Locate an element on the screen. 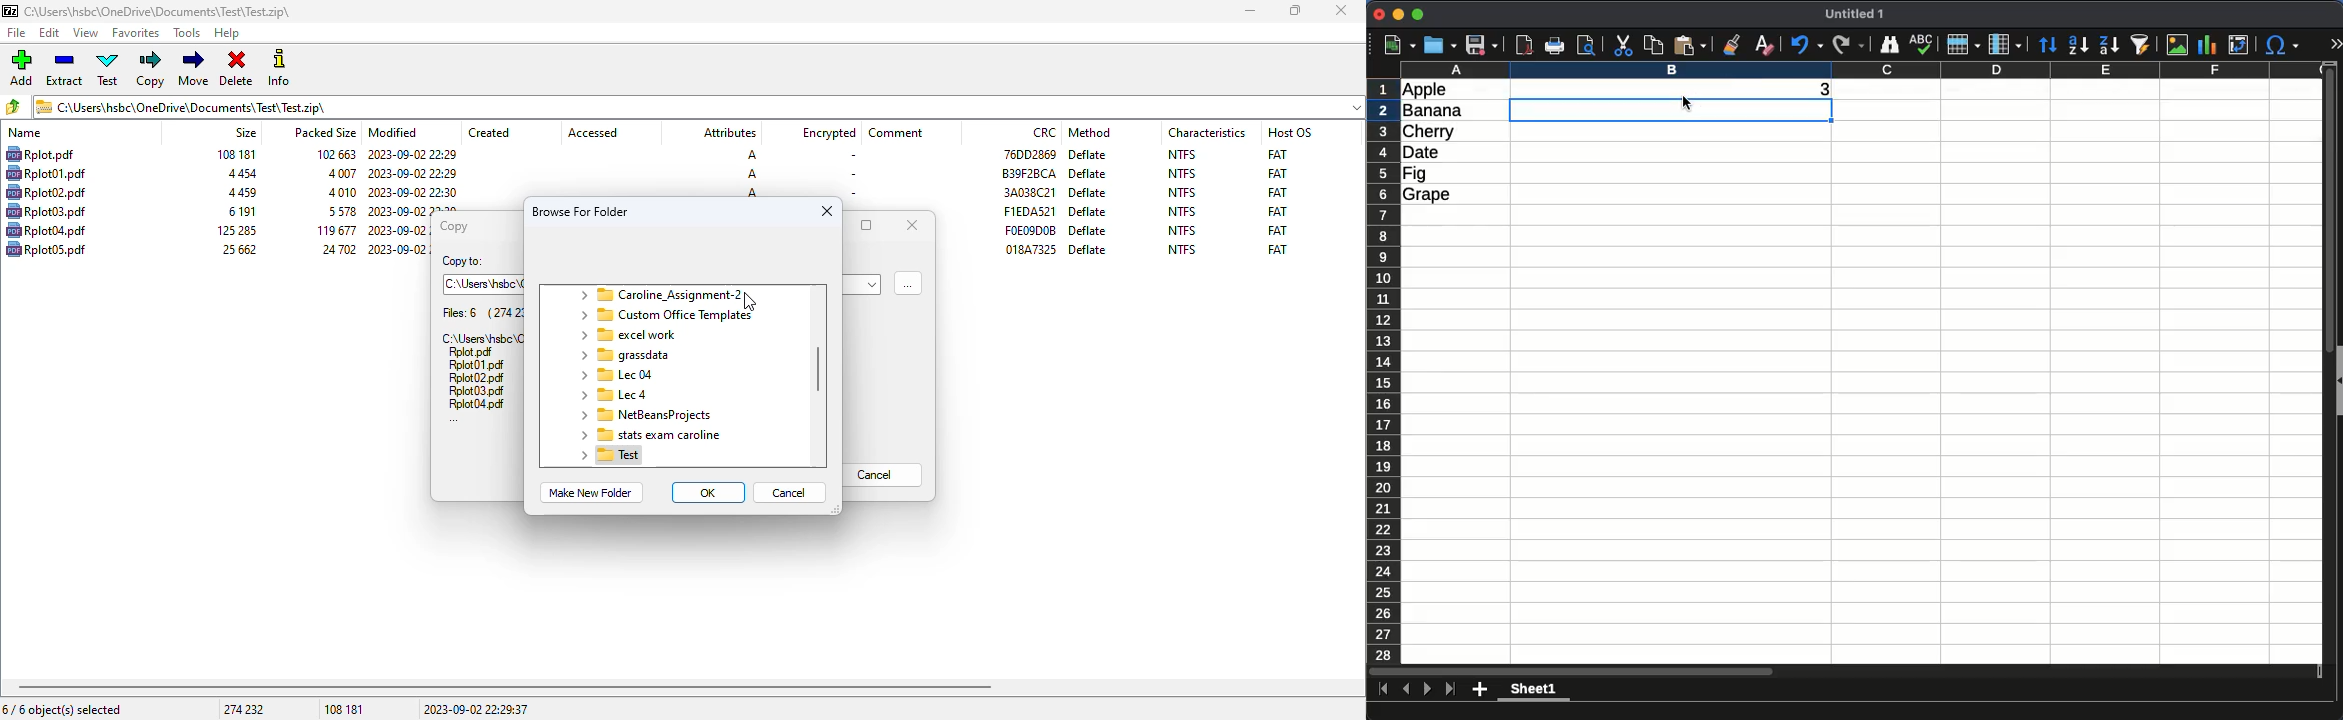 This screenshot has width=2352, height=728. clear formatting is located at coordinates (1765, 46).